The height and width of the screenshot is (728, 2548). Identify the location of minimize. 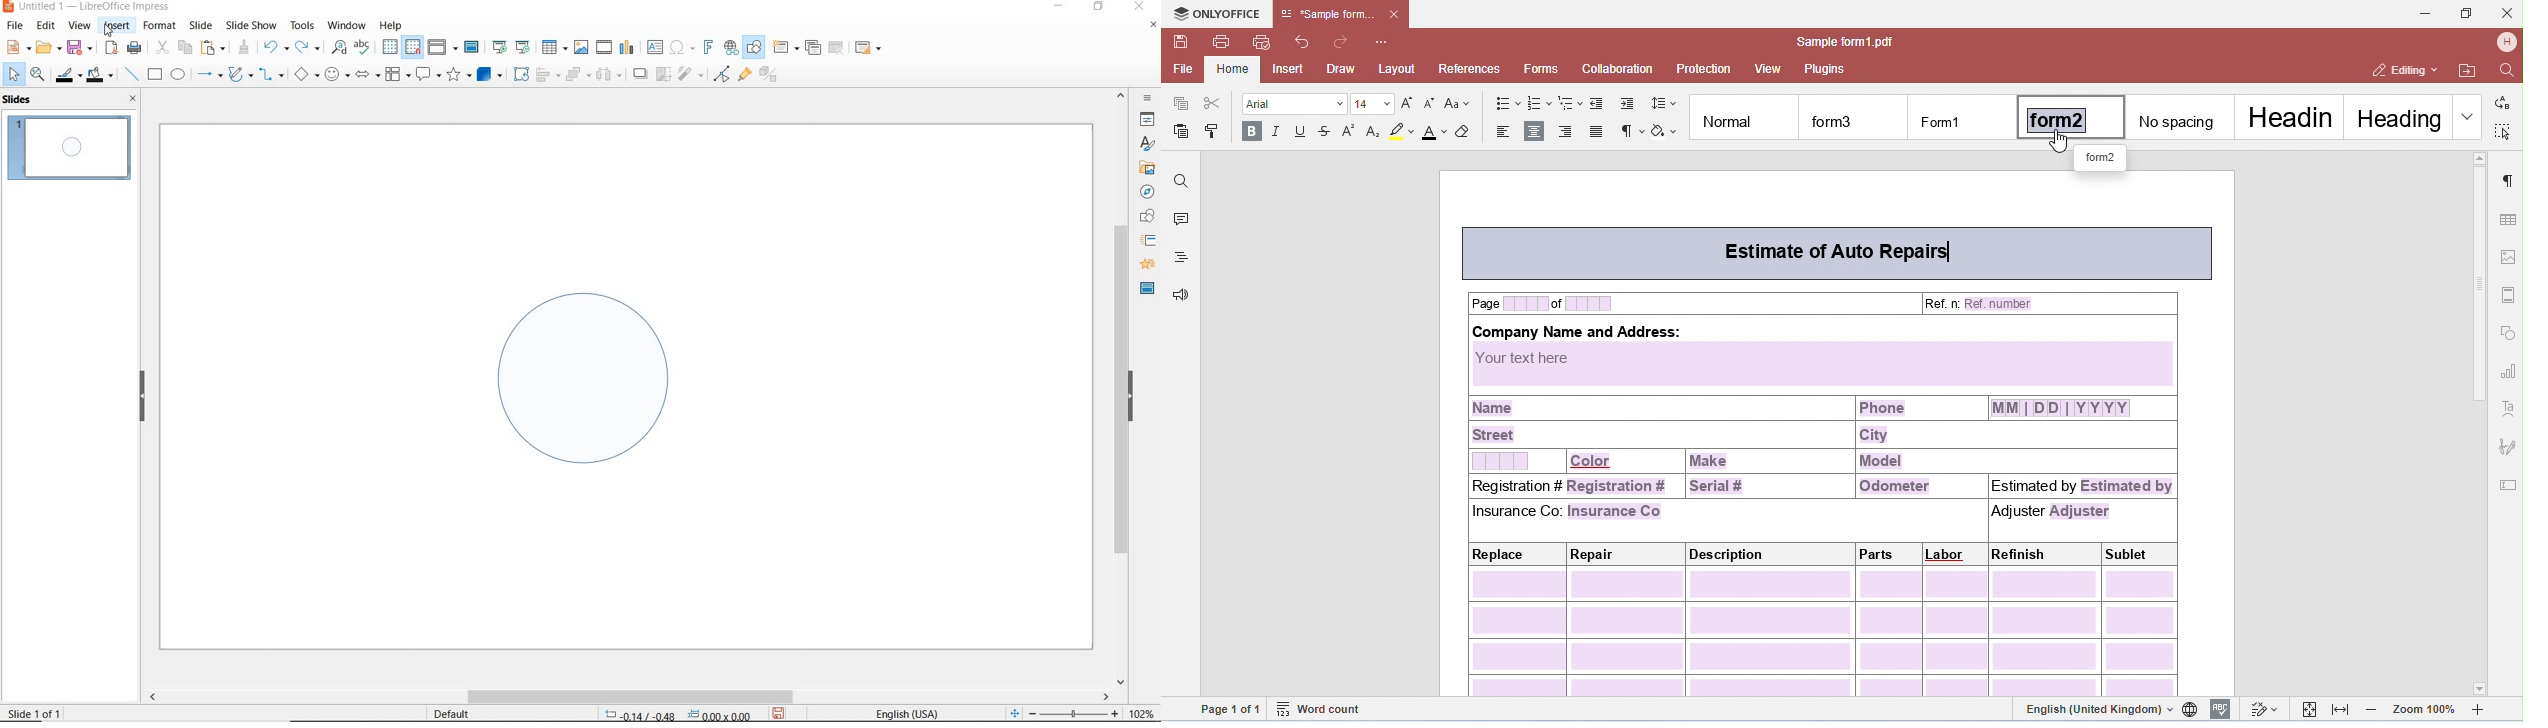
(1061, 8).